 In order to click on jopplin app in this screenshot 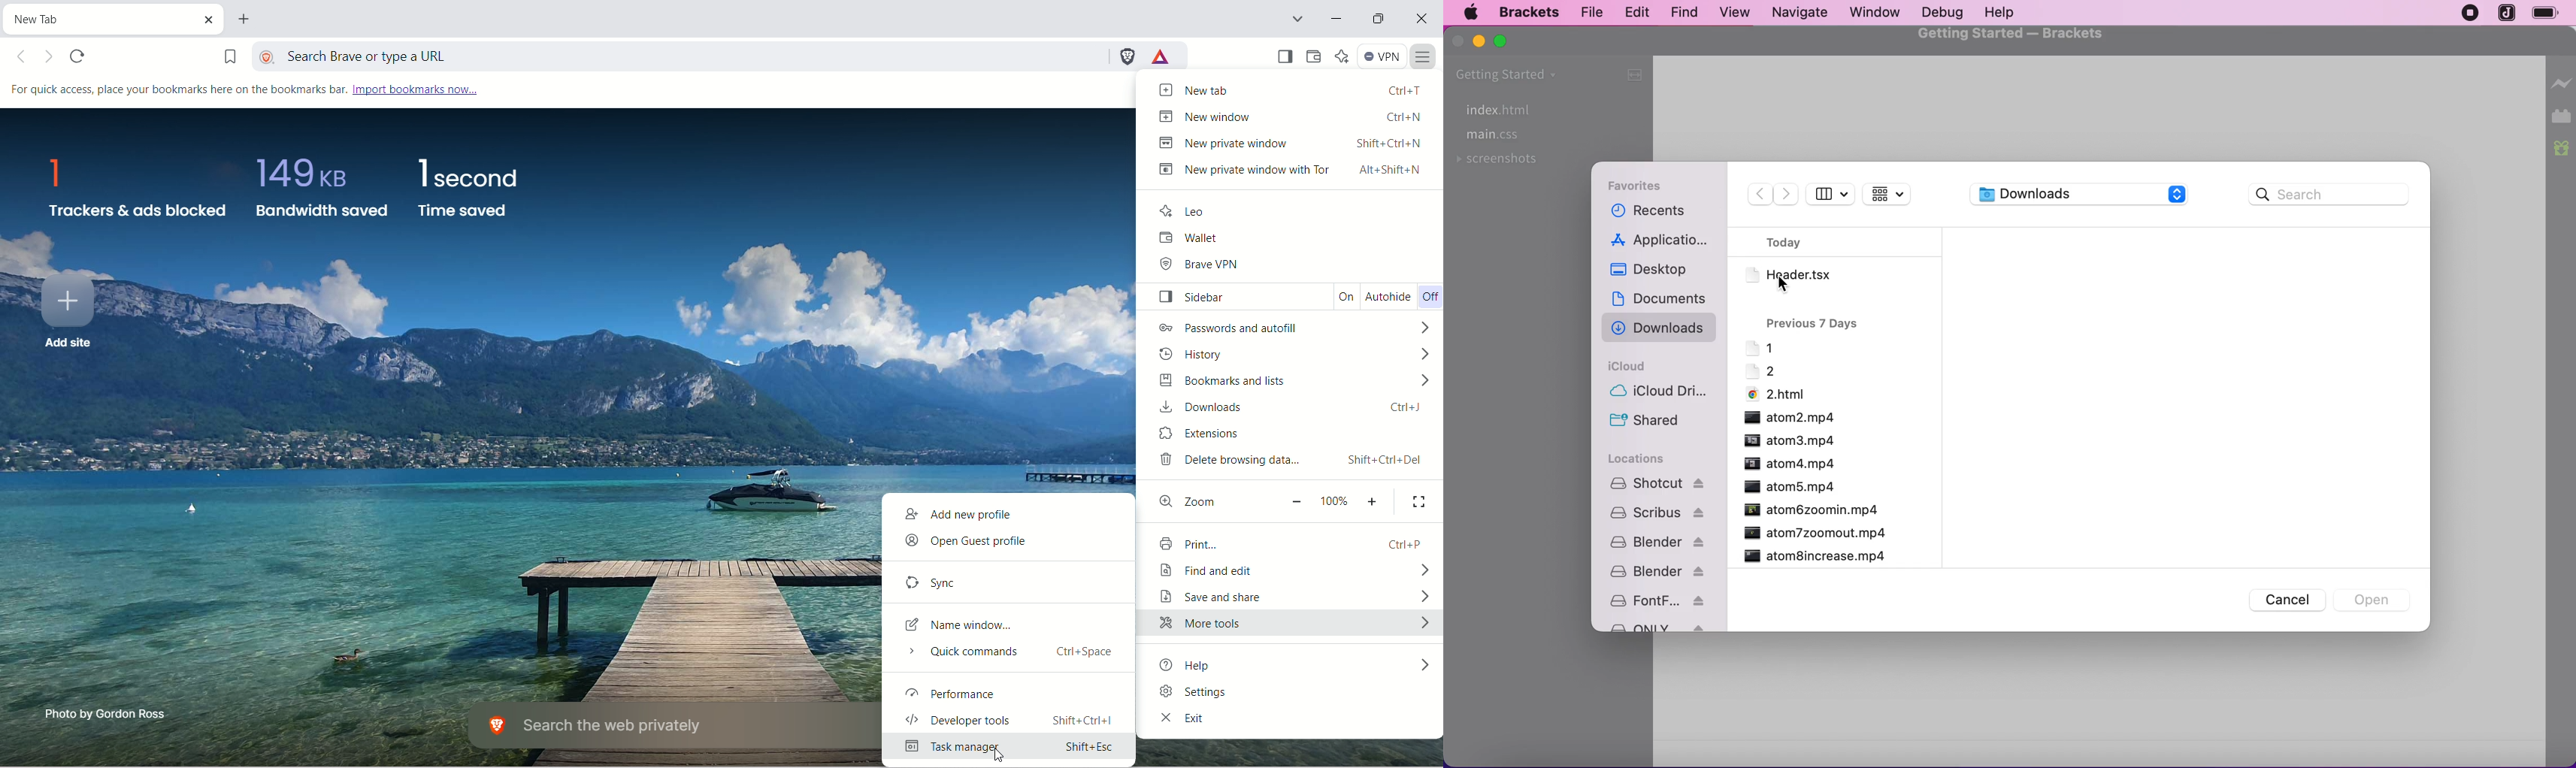, I will do `click(2508, 14)`.